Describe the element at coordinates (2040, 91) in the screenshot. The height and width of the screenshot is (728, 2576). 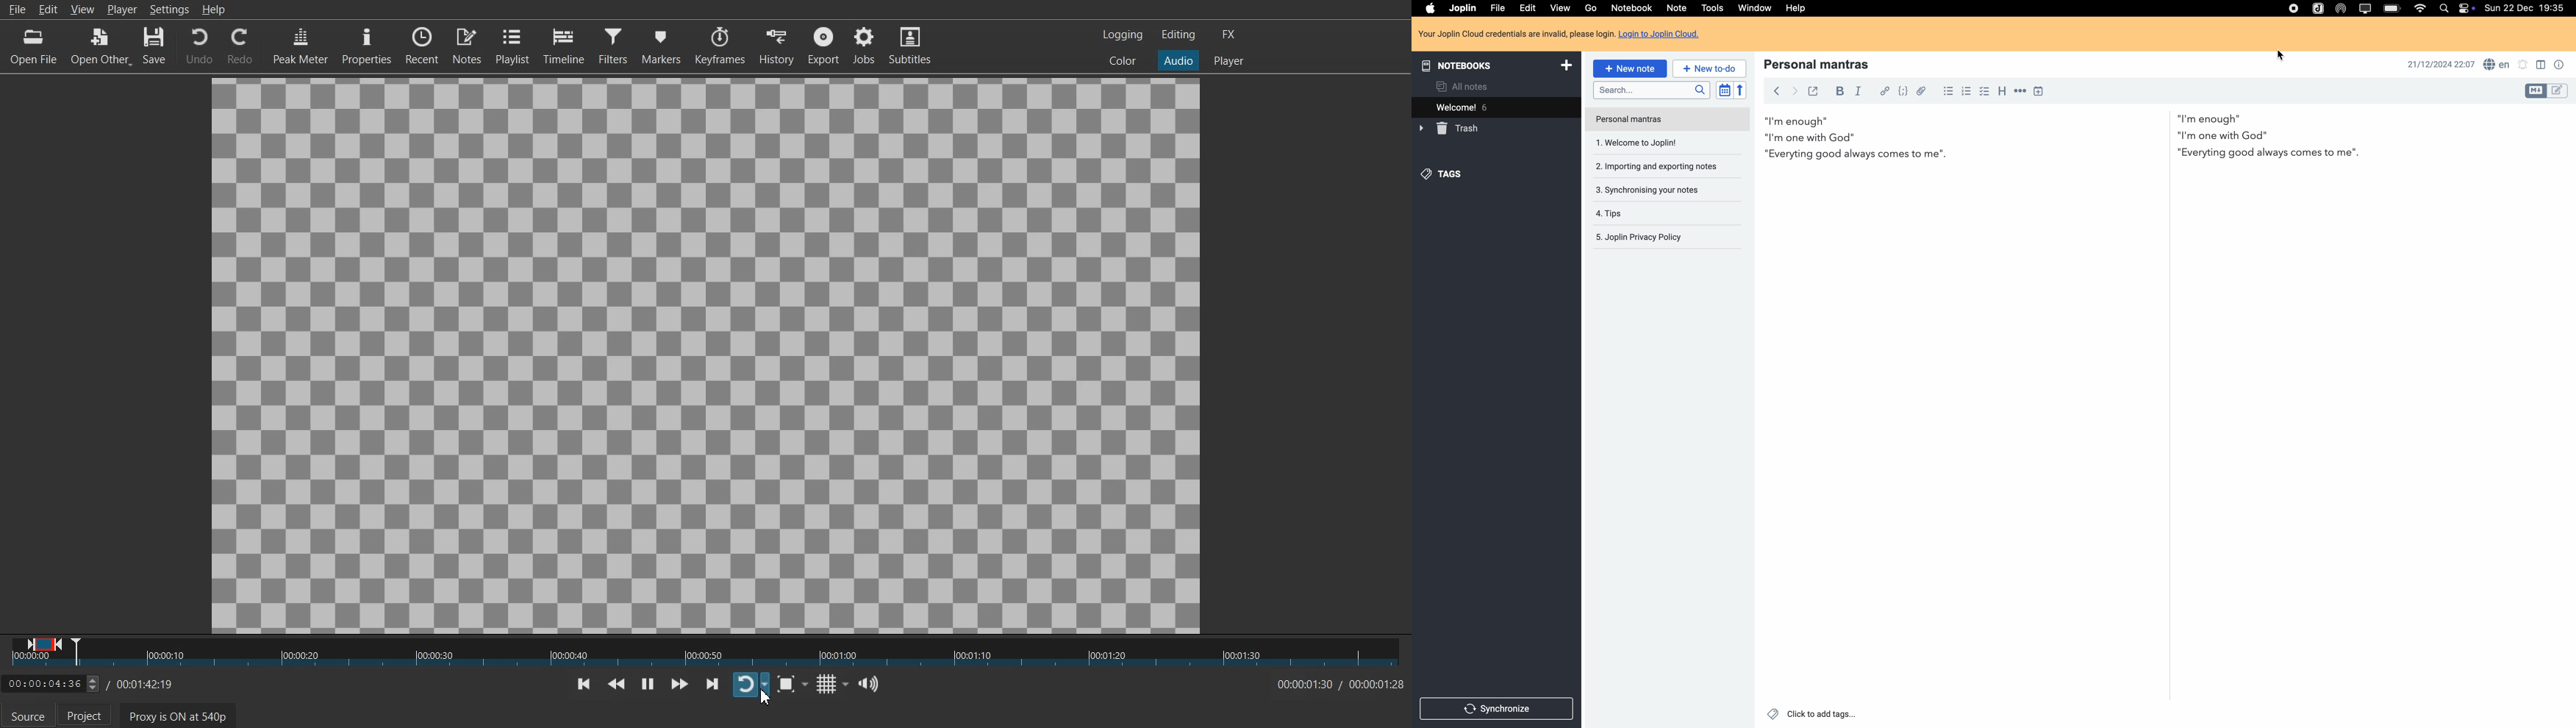
I see `insert time` at that location.